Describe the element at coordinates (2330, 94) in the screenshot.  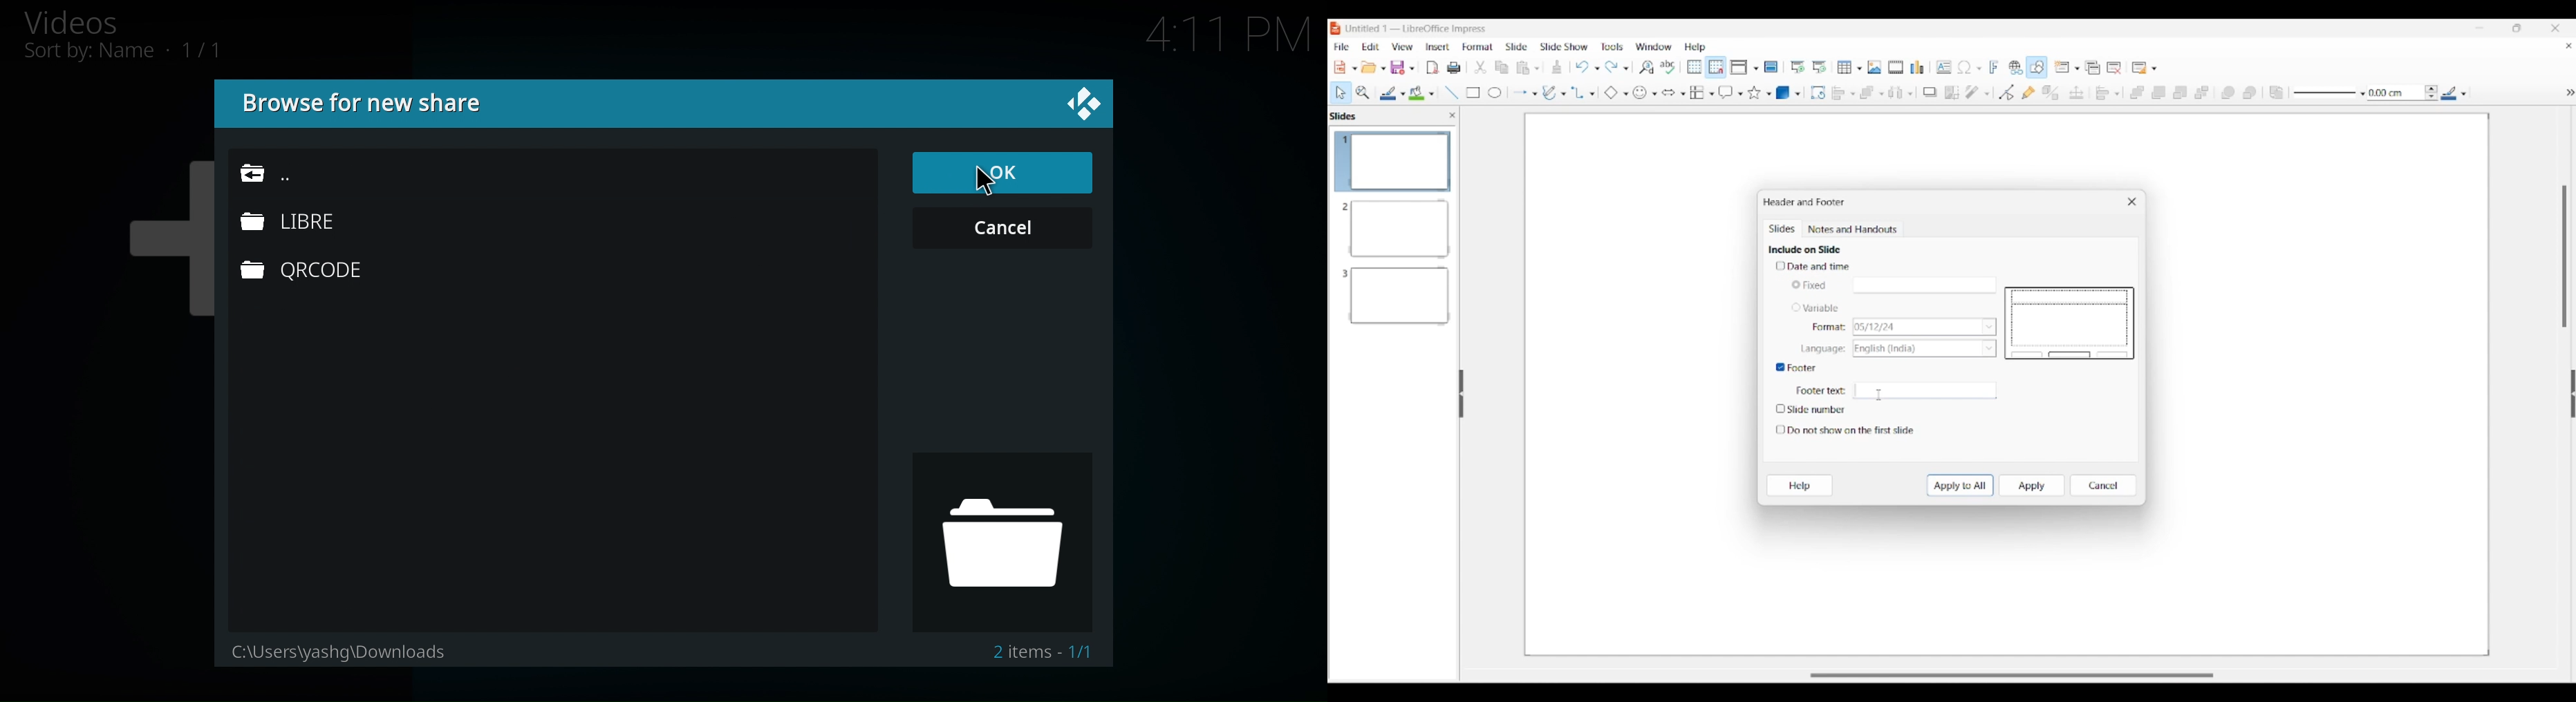
I see `Line style options` at that location.